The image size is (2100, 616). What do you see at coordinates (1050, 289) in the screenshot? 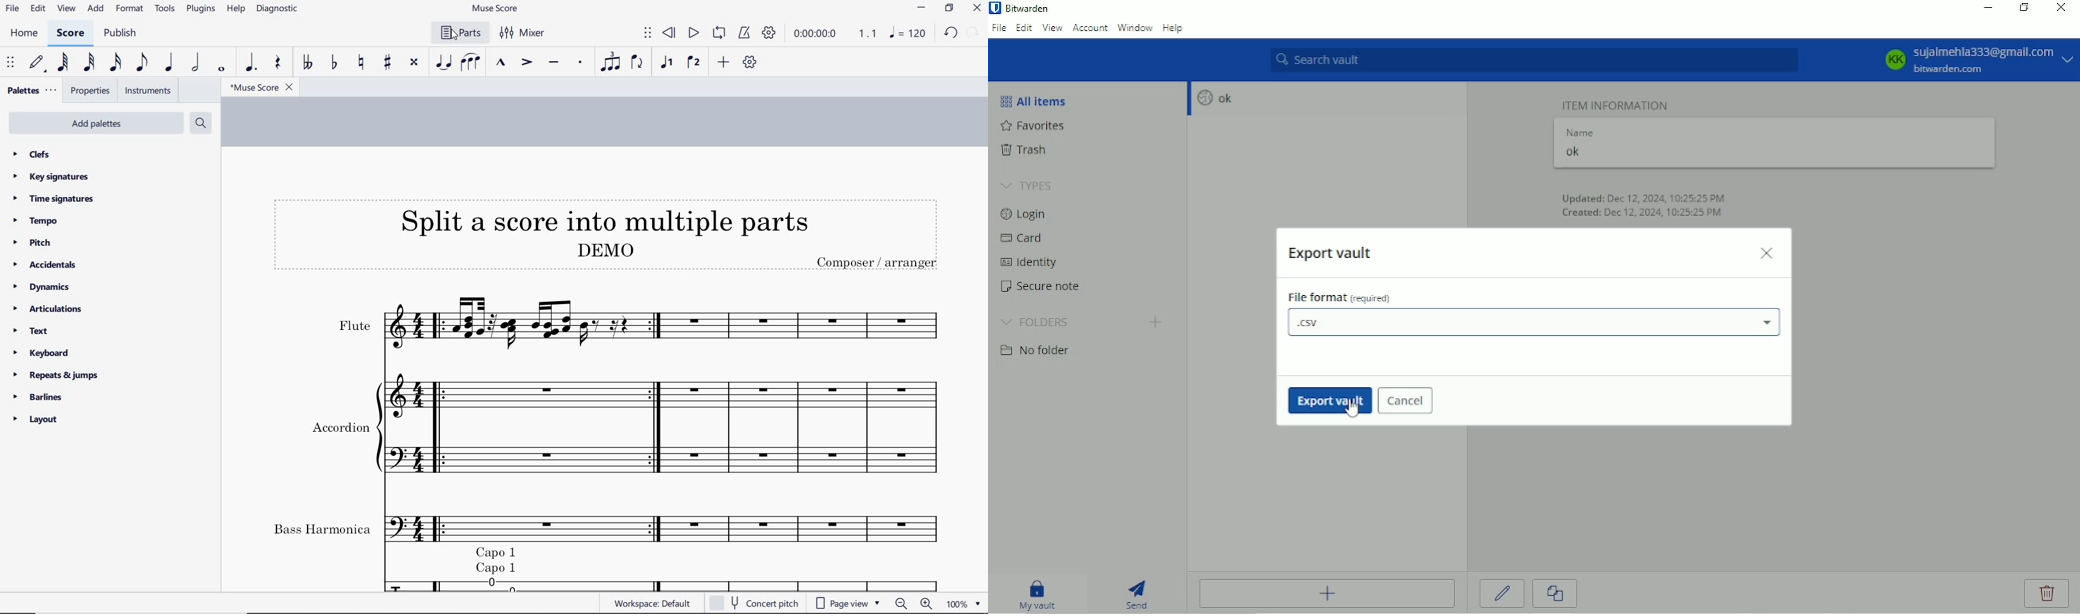
I see `Secure note` at bounding box center [1050, 289].